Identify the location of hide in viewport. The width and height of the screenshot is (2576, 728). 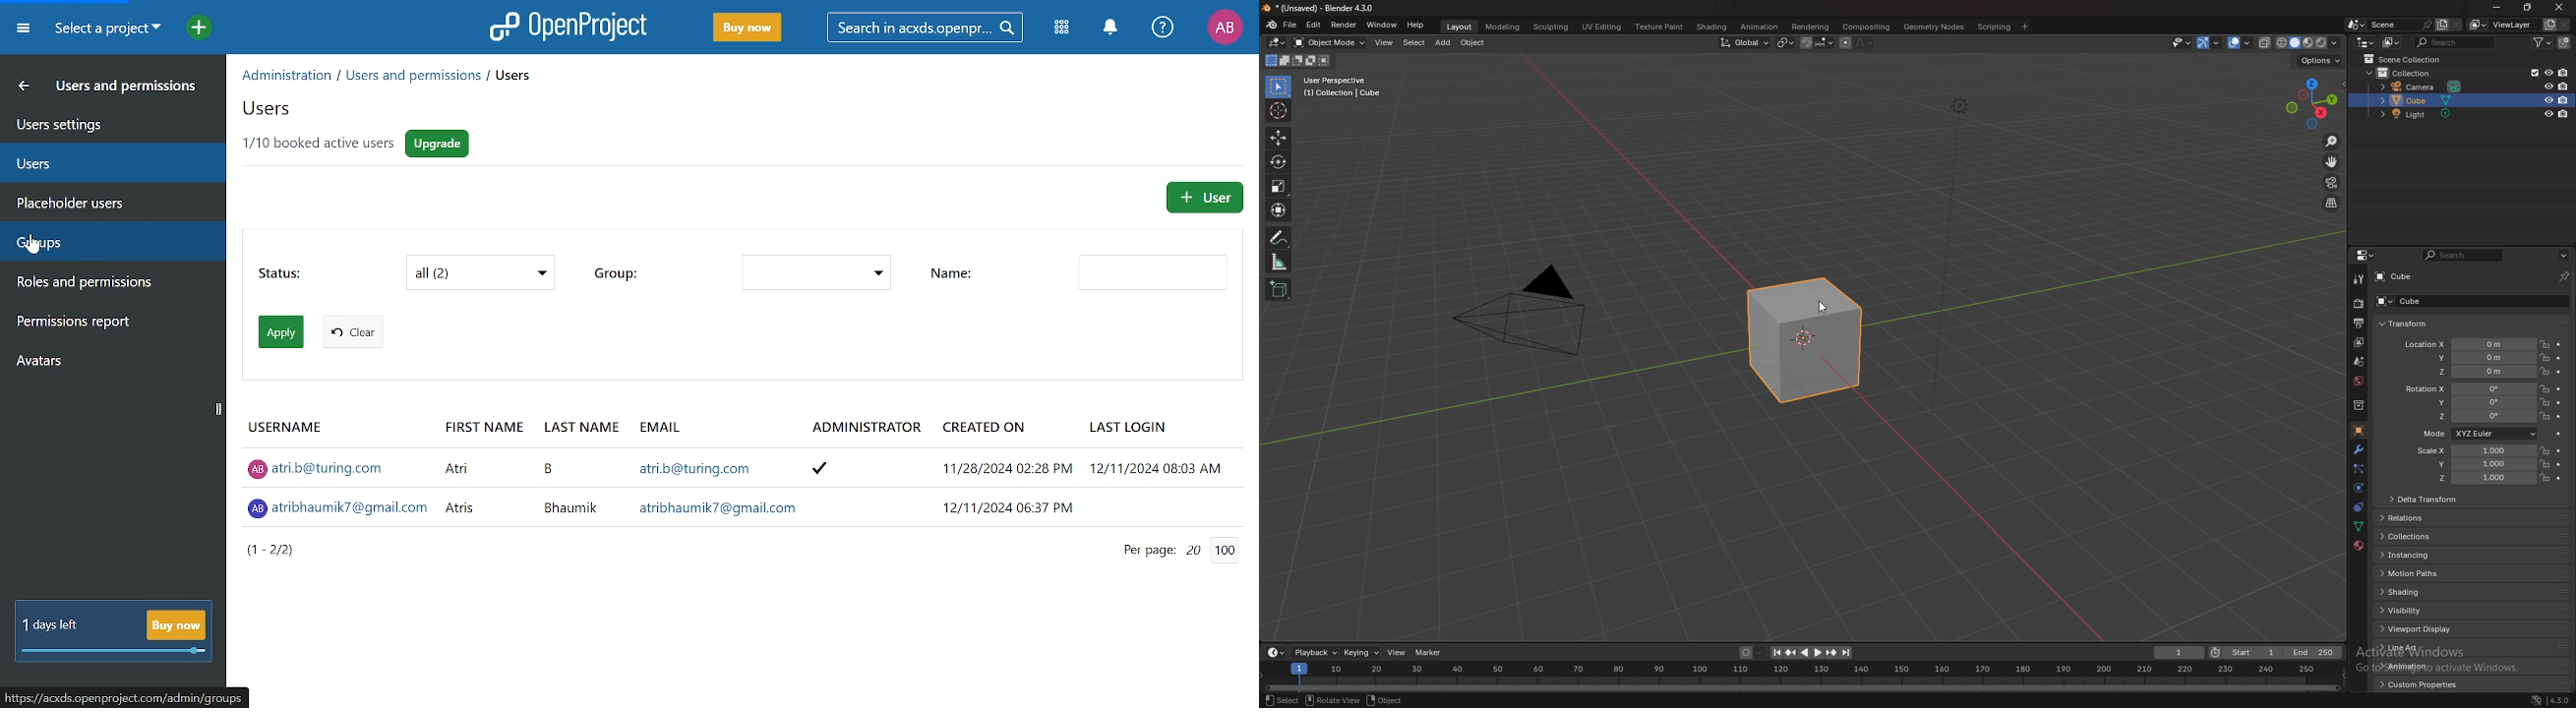
(2548, 99).